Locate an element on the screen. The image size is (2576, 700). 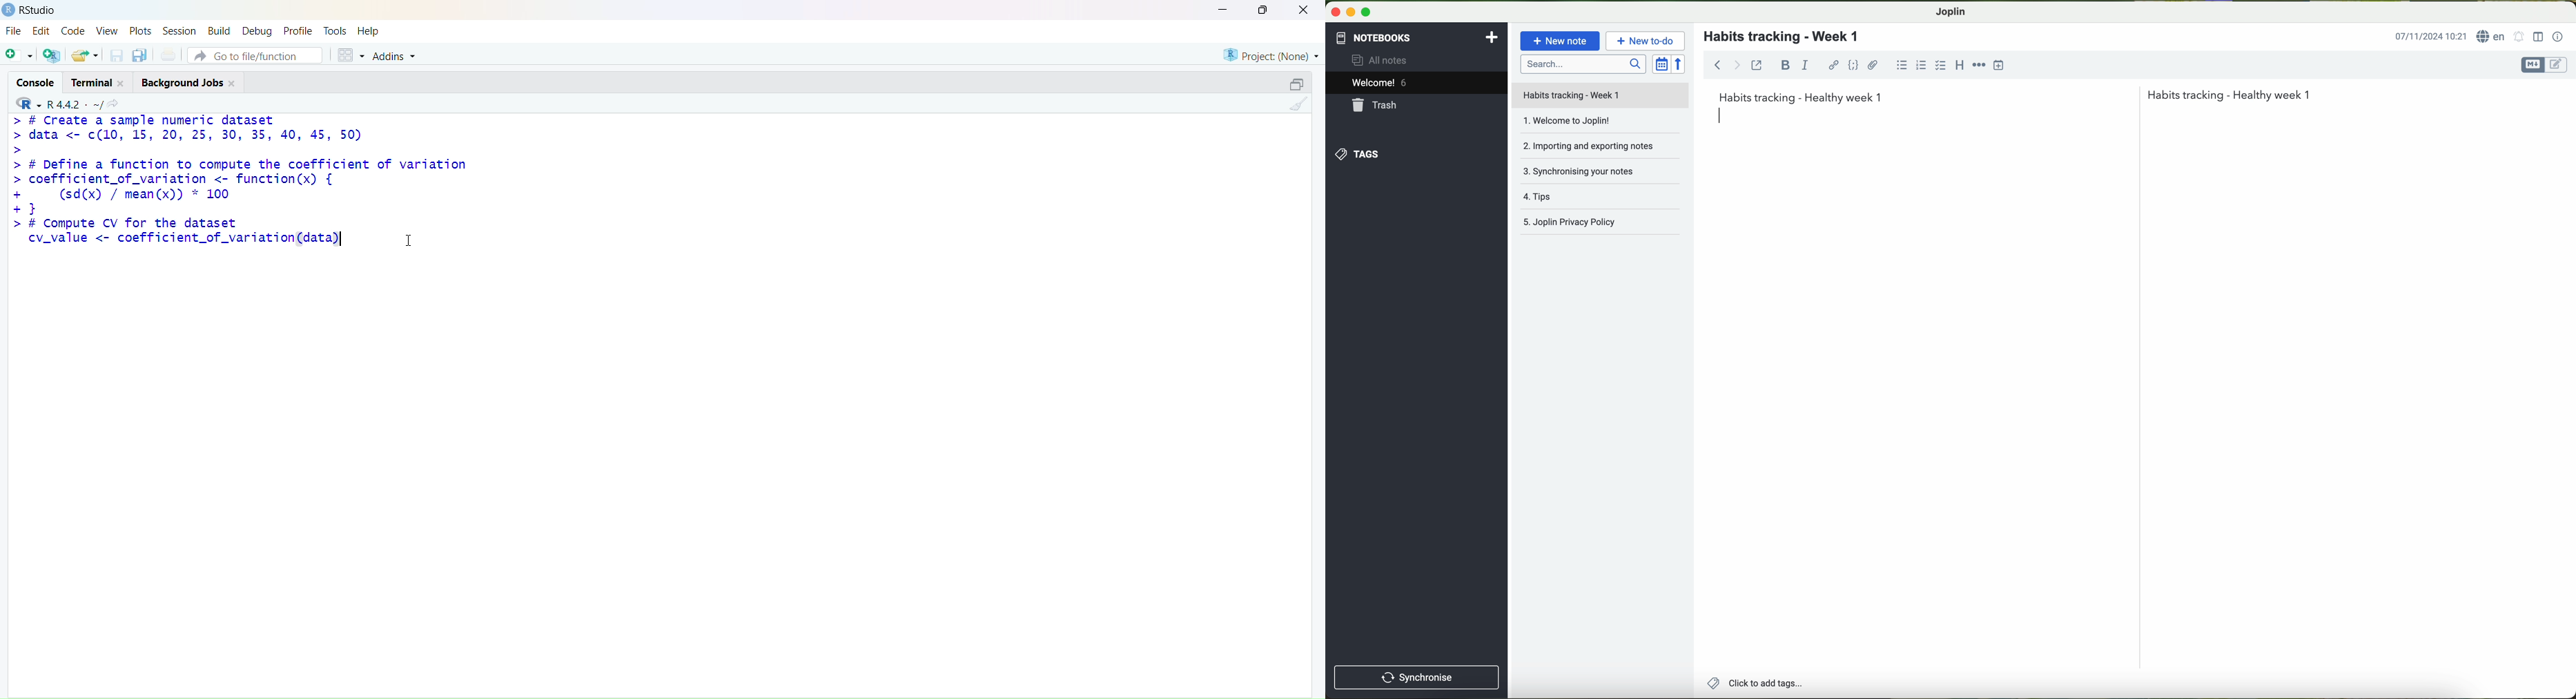
close is located at coordinates (1333, 10).